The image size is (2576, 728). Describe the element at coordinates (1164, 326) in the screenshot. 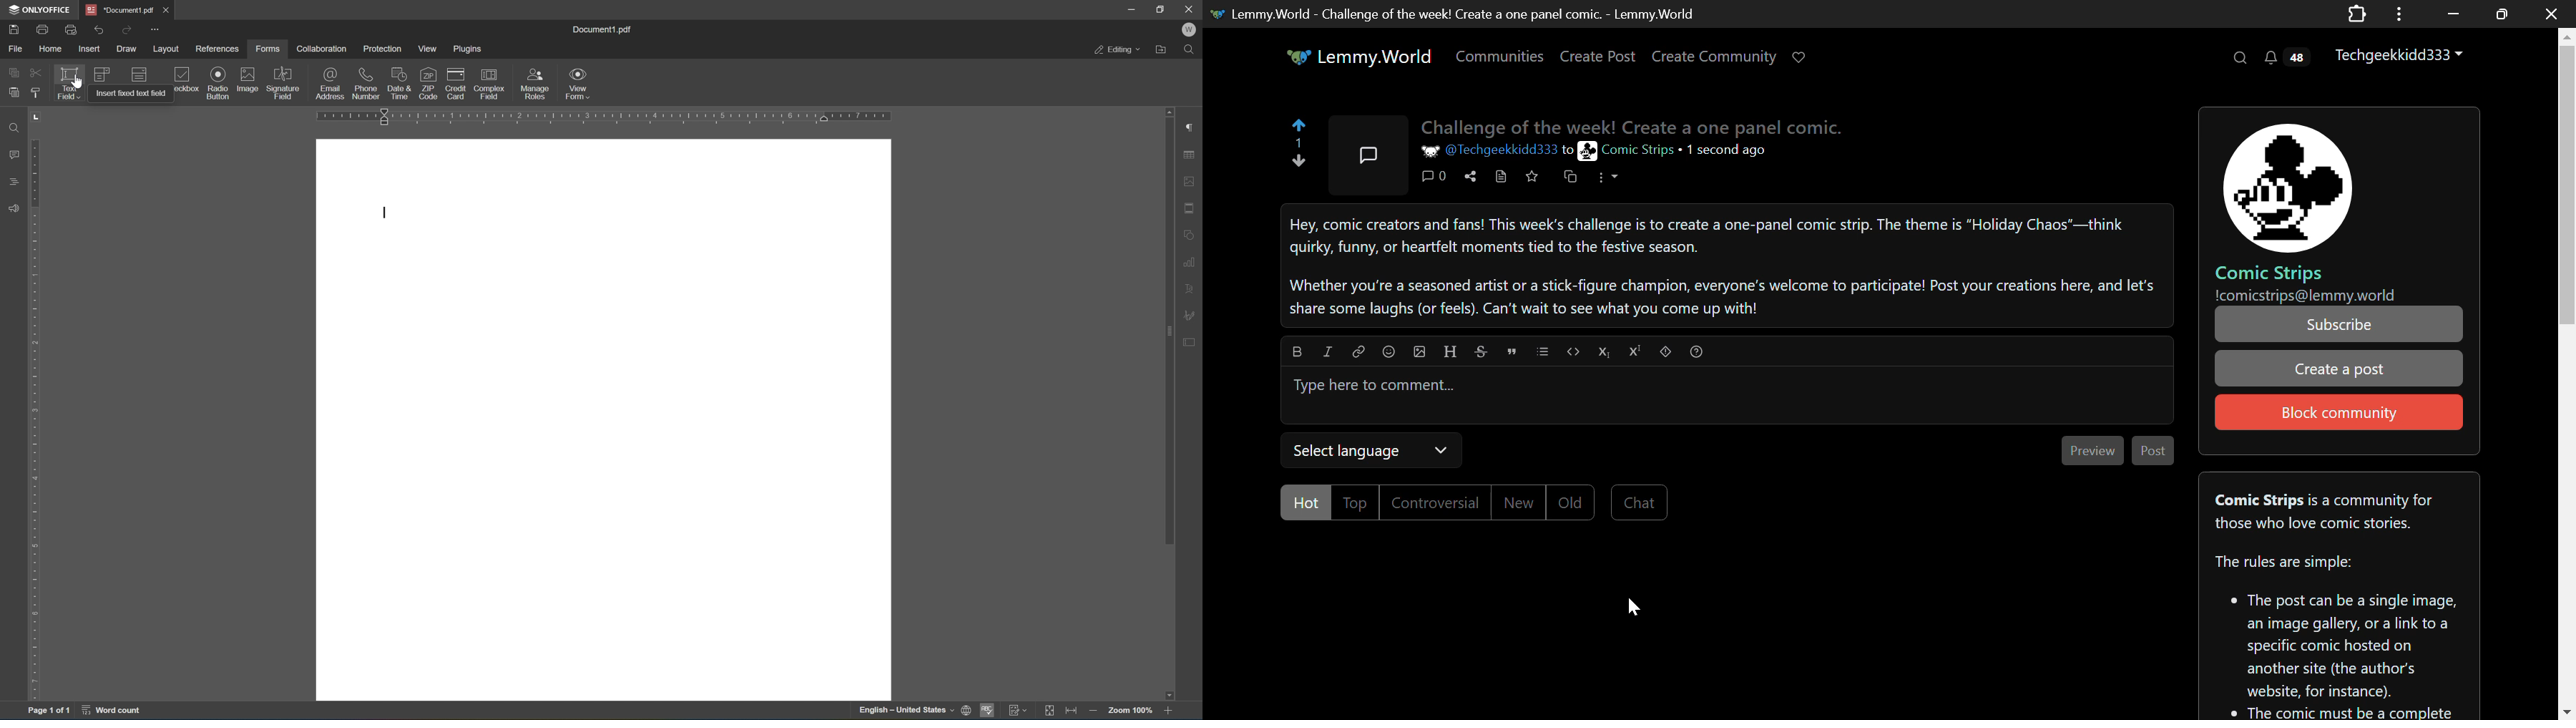

I see `scroll bar` at that location.